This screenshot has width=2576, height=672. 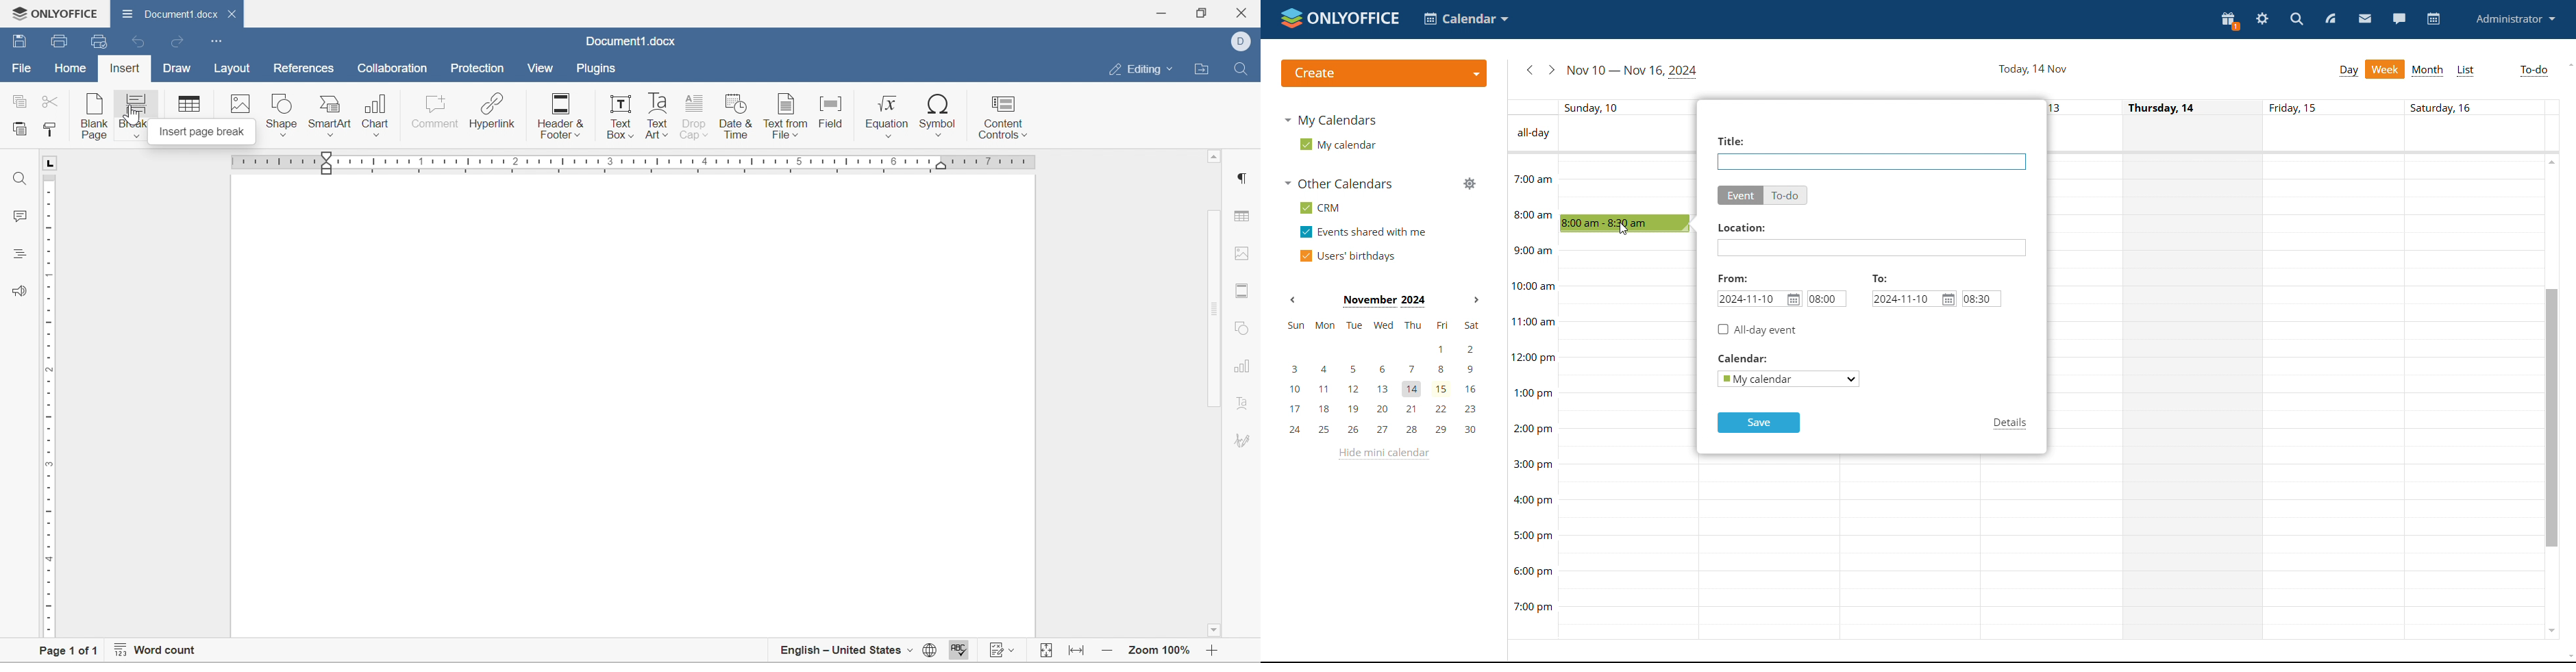 I want to click on Zoom out, so click(x=1108, y=652).